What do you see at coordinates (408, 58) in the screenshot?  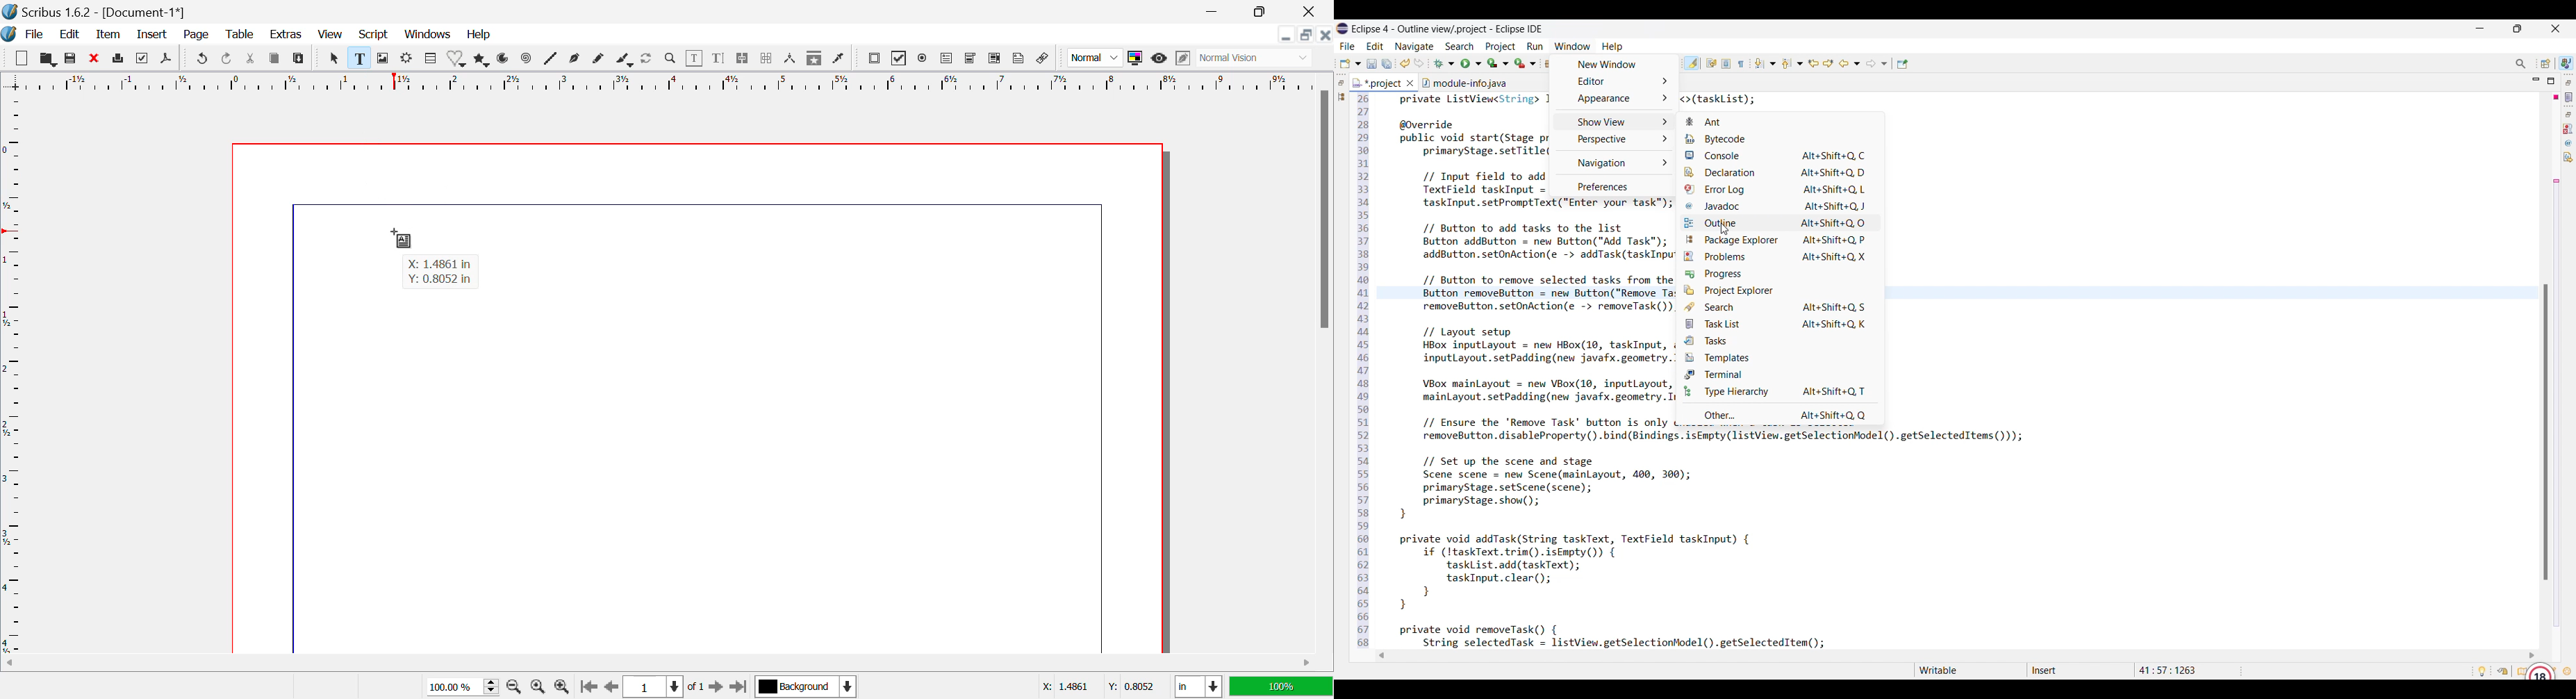 I see `Render Frame` at bounding box center [408, 58].